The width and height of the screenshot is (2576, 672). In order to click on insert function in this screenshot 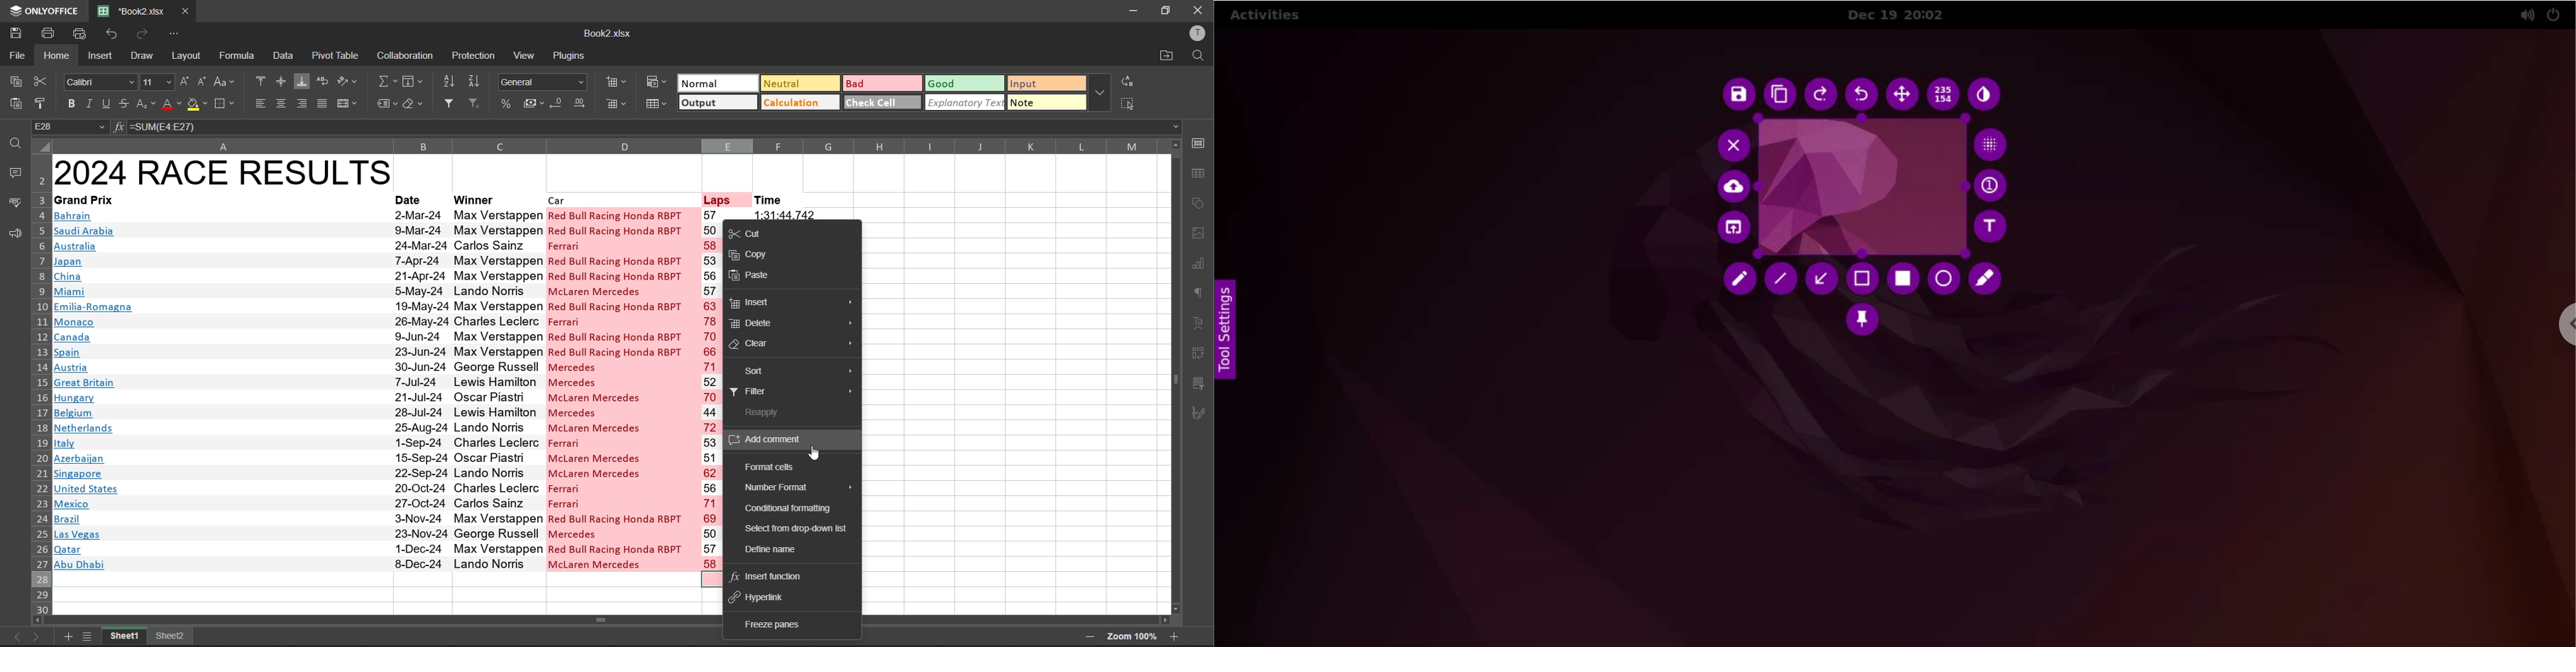, I will do `click(774, 578)`.